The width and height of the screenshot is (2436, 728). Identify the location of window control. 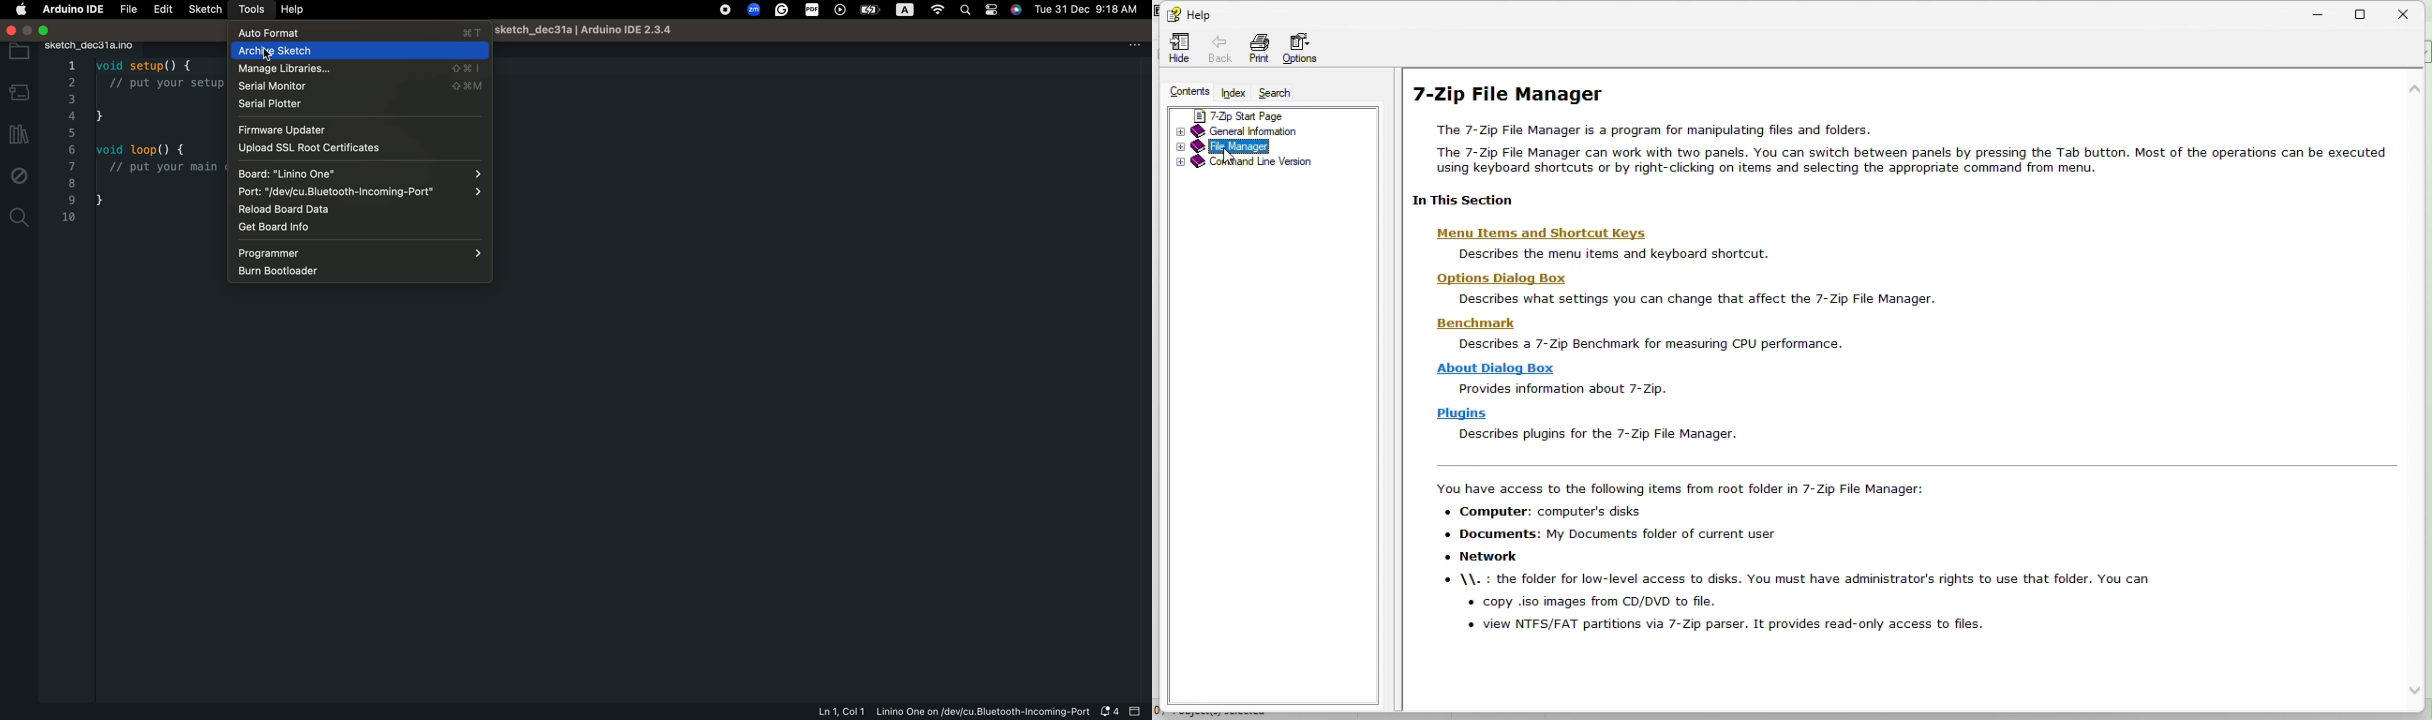
(33, 28).